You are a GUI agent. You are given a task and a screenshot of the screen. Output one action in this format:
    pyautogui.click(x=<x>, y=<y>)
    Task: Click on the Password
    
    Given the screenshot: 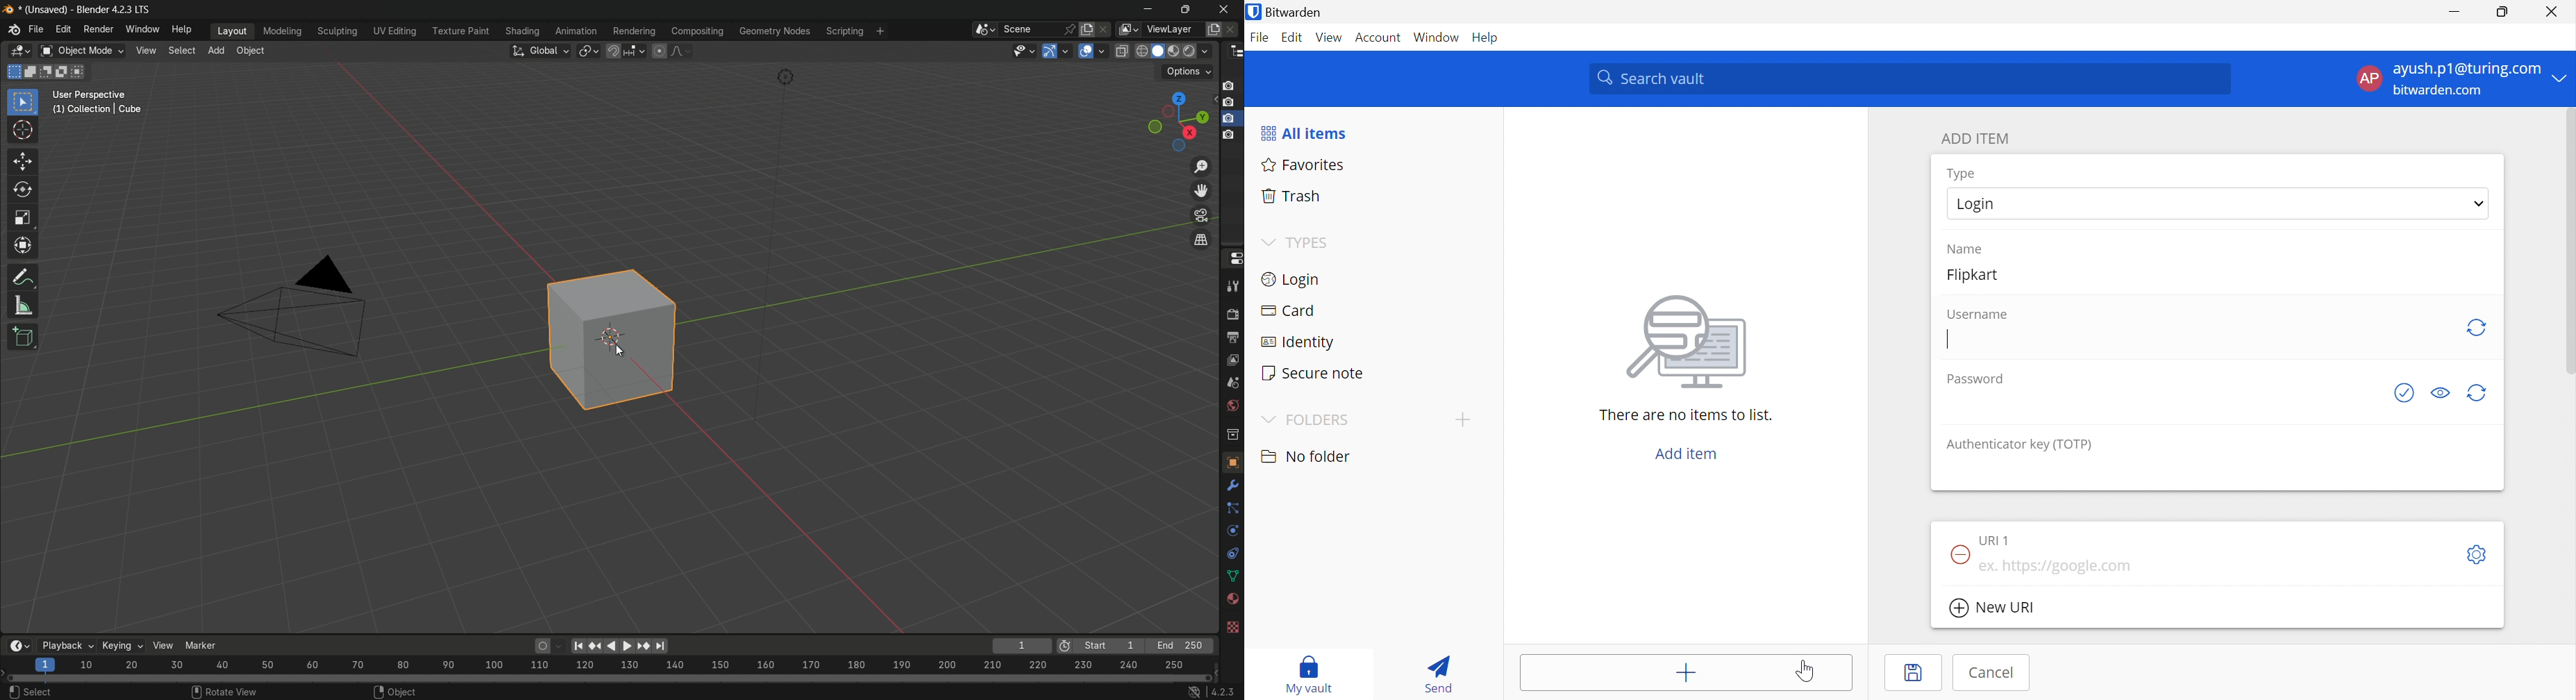 What is the action you would take?
    pyautogui.click(x=1975, y=379)
    